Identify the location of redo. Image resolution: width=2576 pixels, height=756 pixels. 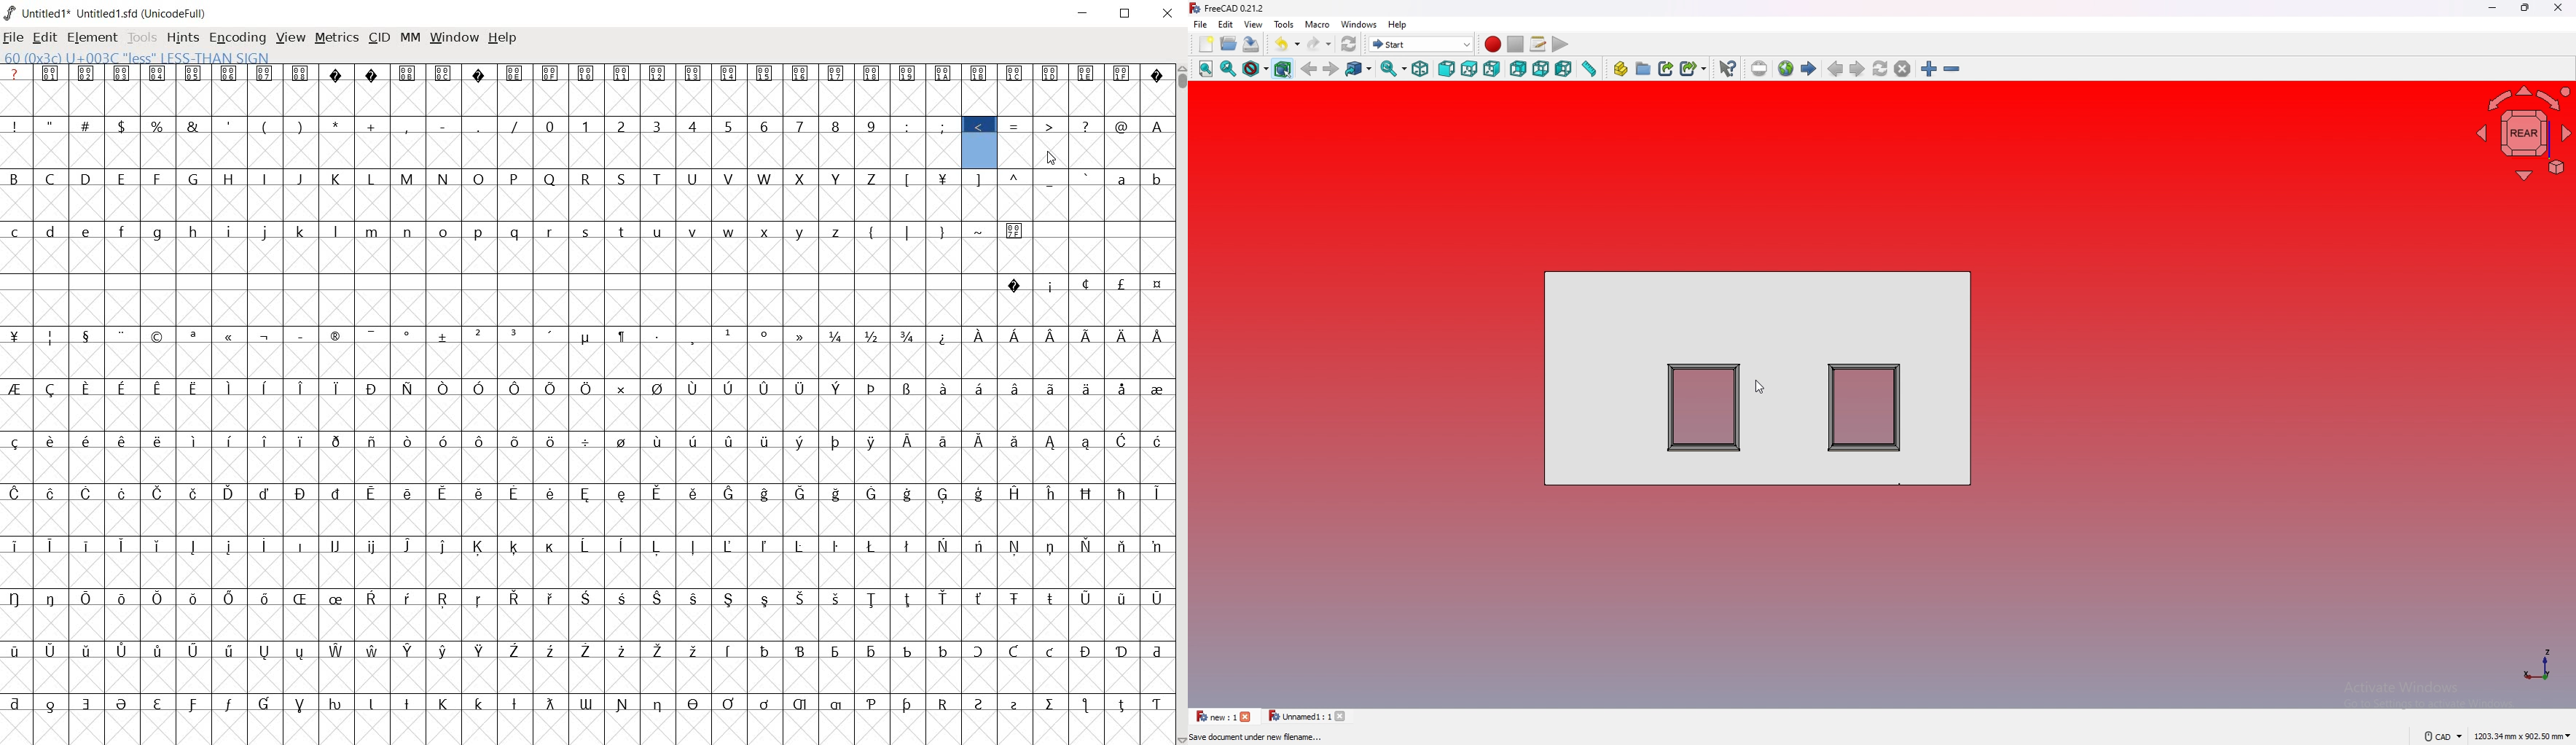
(1319, 43).